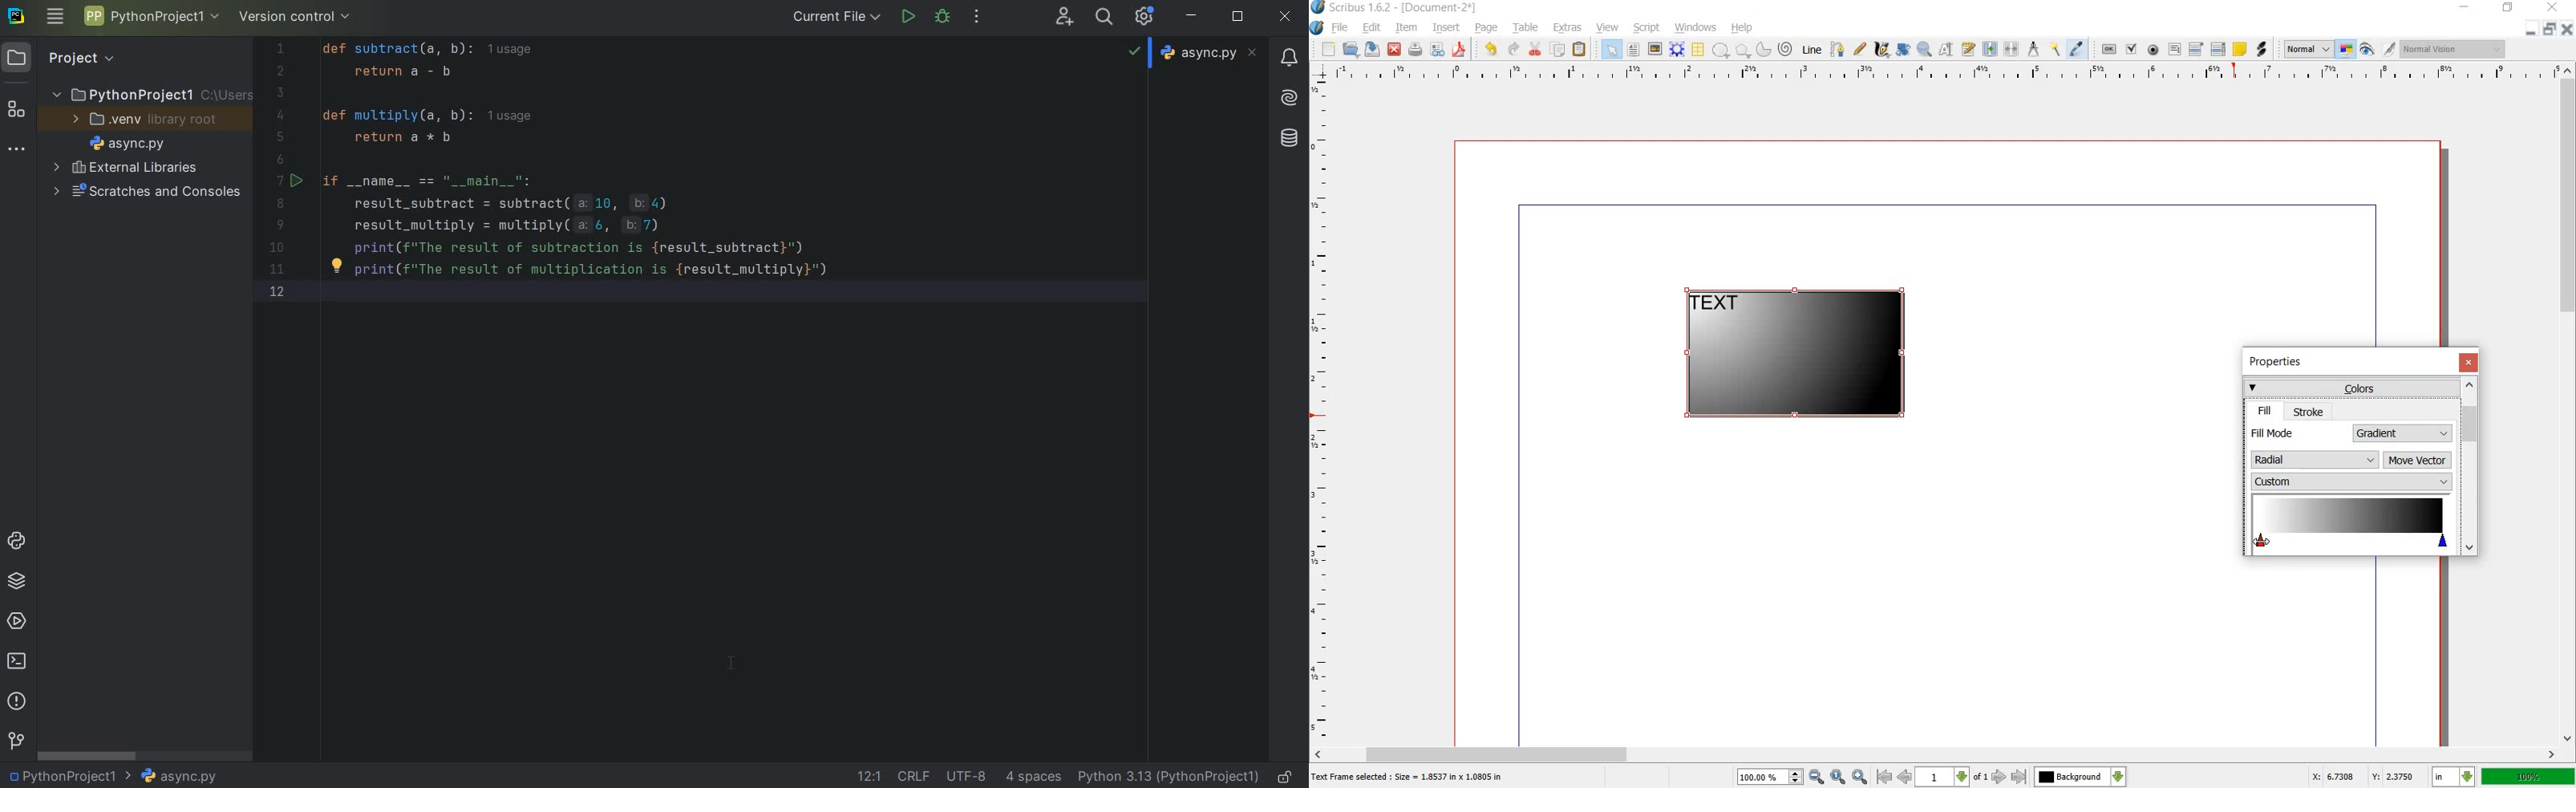 The height and width of the screenshot is (812, 2576). I want to click on zoom in or out, so click(1924, 51).